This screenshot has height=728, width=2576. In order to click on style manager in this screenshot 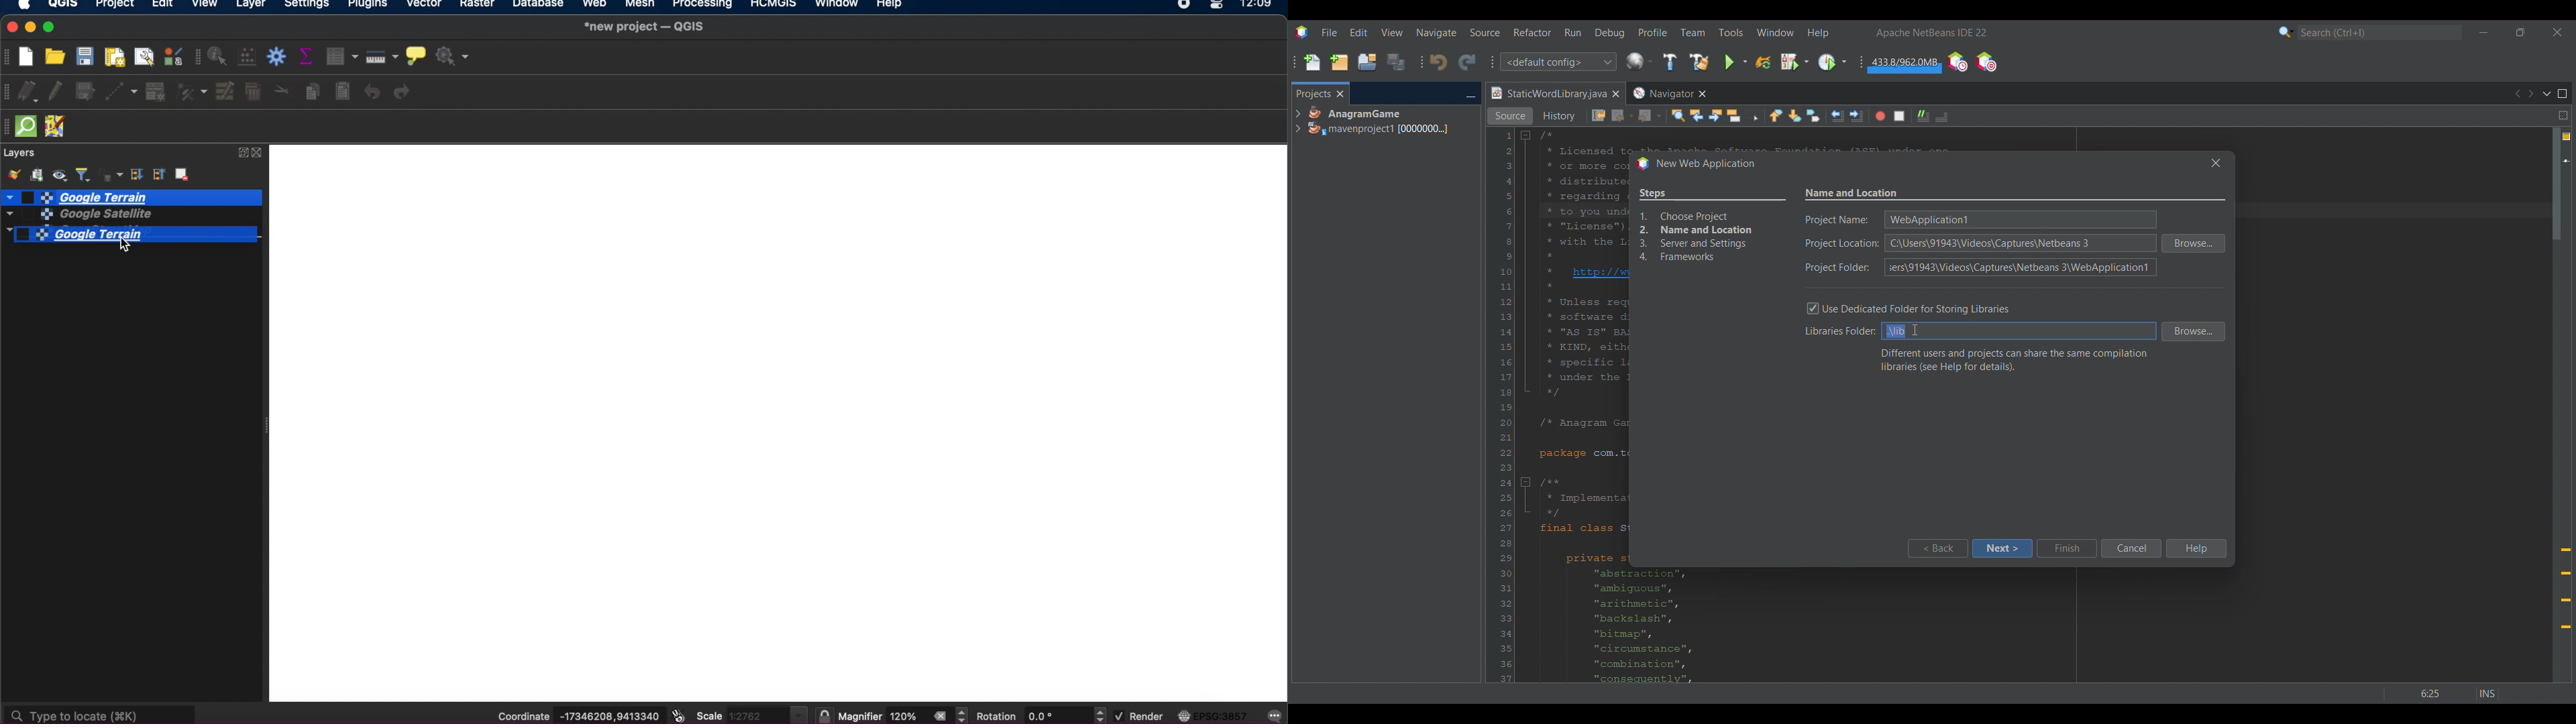, I will do `click(172, 57)`.